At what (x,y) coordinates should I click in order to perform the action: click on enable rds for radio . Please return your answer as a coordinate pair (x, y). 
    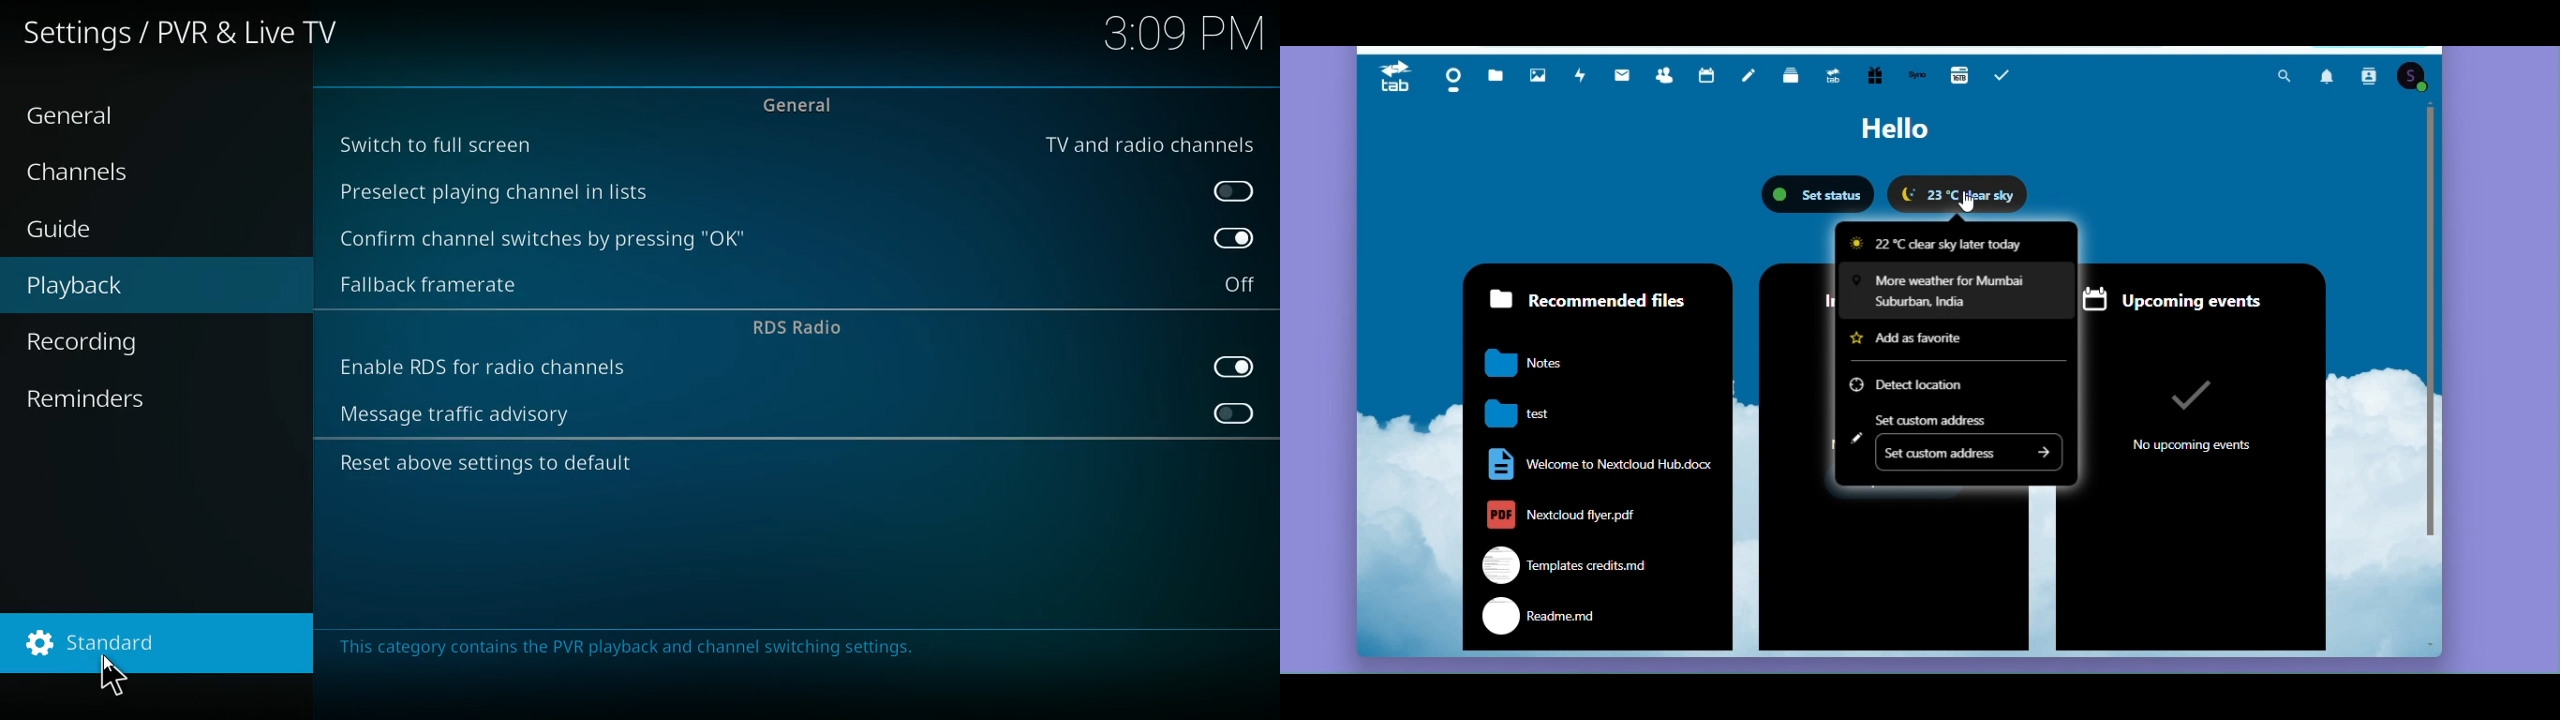
    Looking at the image, I should click on (488, 369).